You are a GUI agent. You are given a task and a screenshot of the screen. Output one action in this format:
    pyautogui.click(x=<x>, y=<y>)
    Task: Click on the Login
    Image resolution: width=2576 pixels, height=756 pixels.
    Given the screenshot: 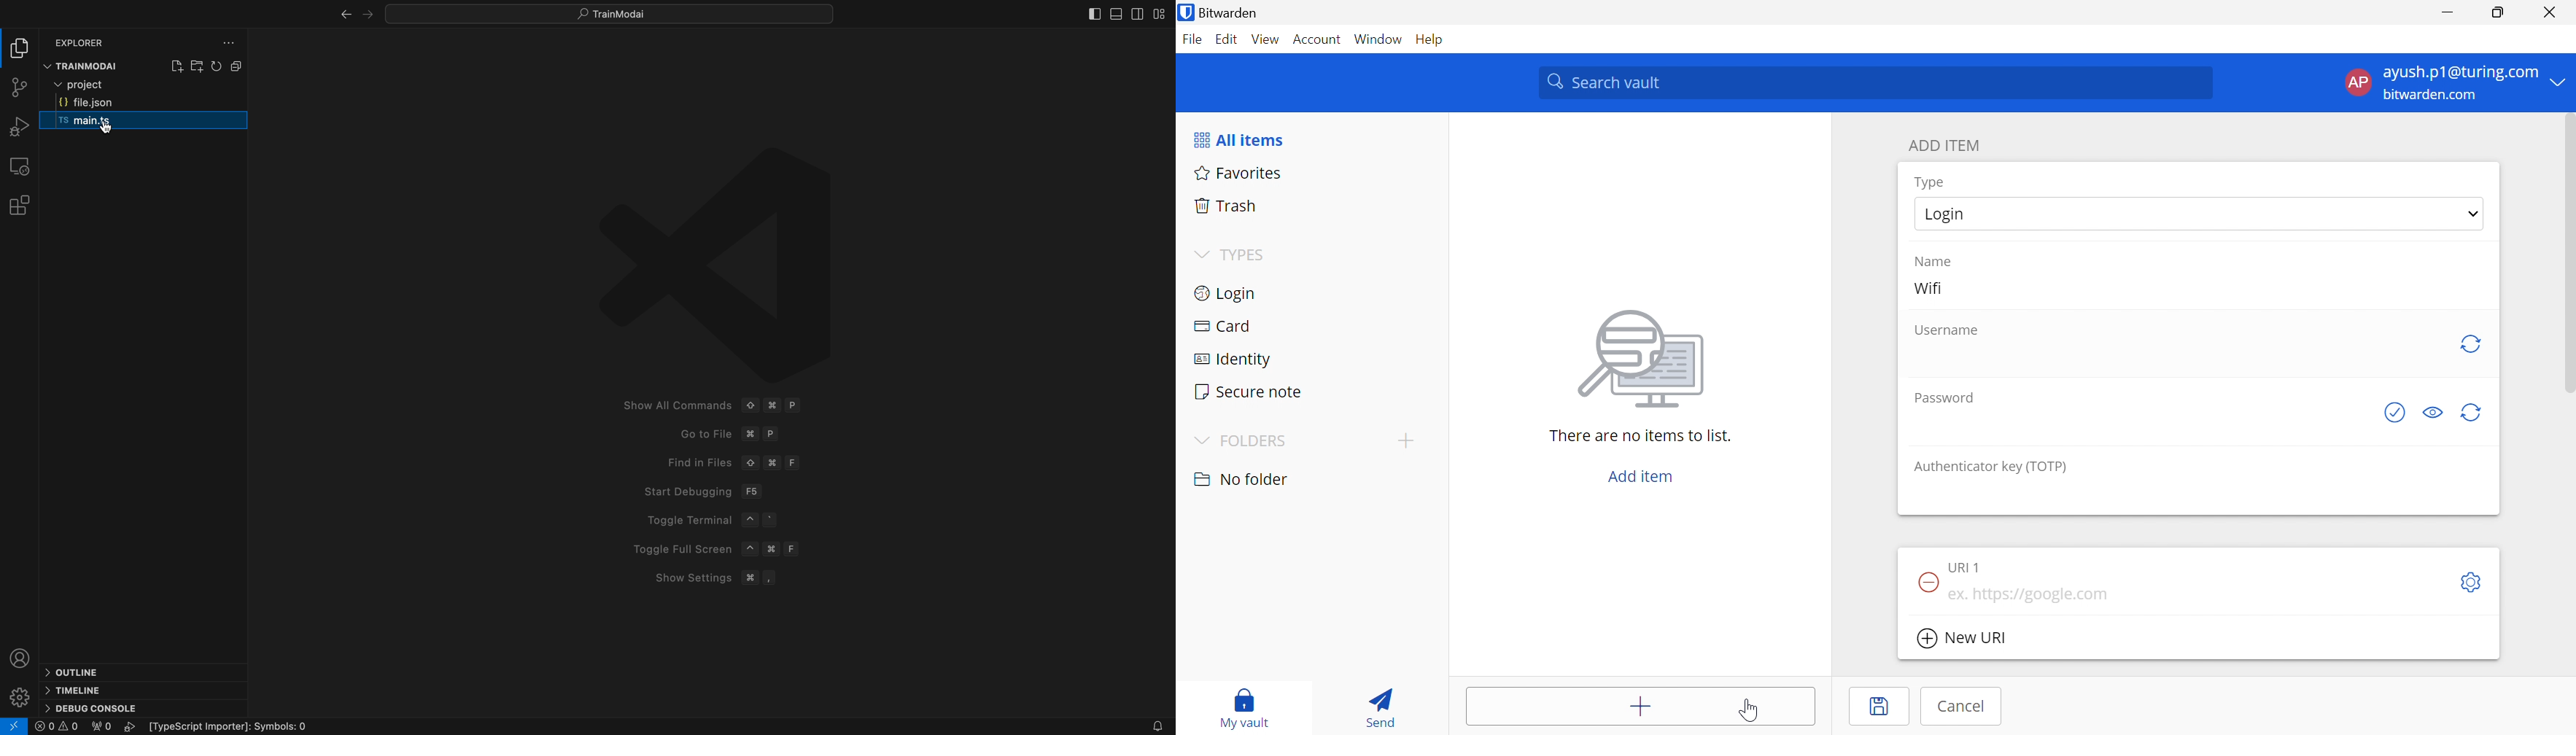 What is the action you would take?
    pyautogui.click(x=1952, y=214)
    